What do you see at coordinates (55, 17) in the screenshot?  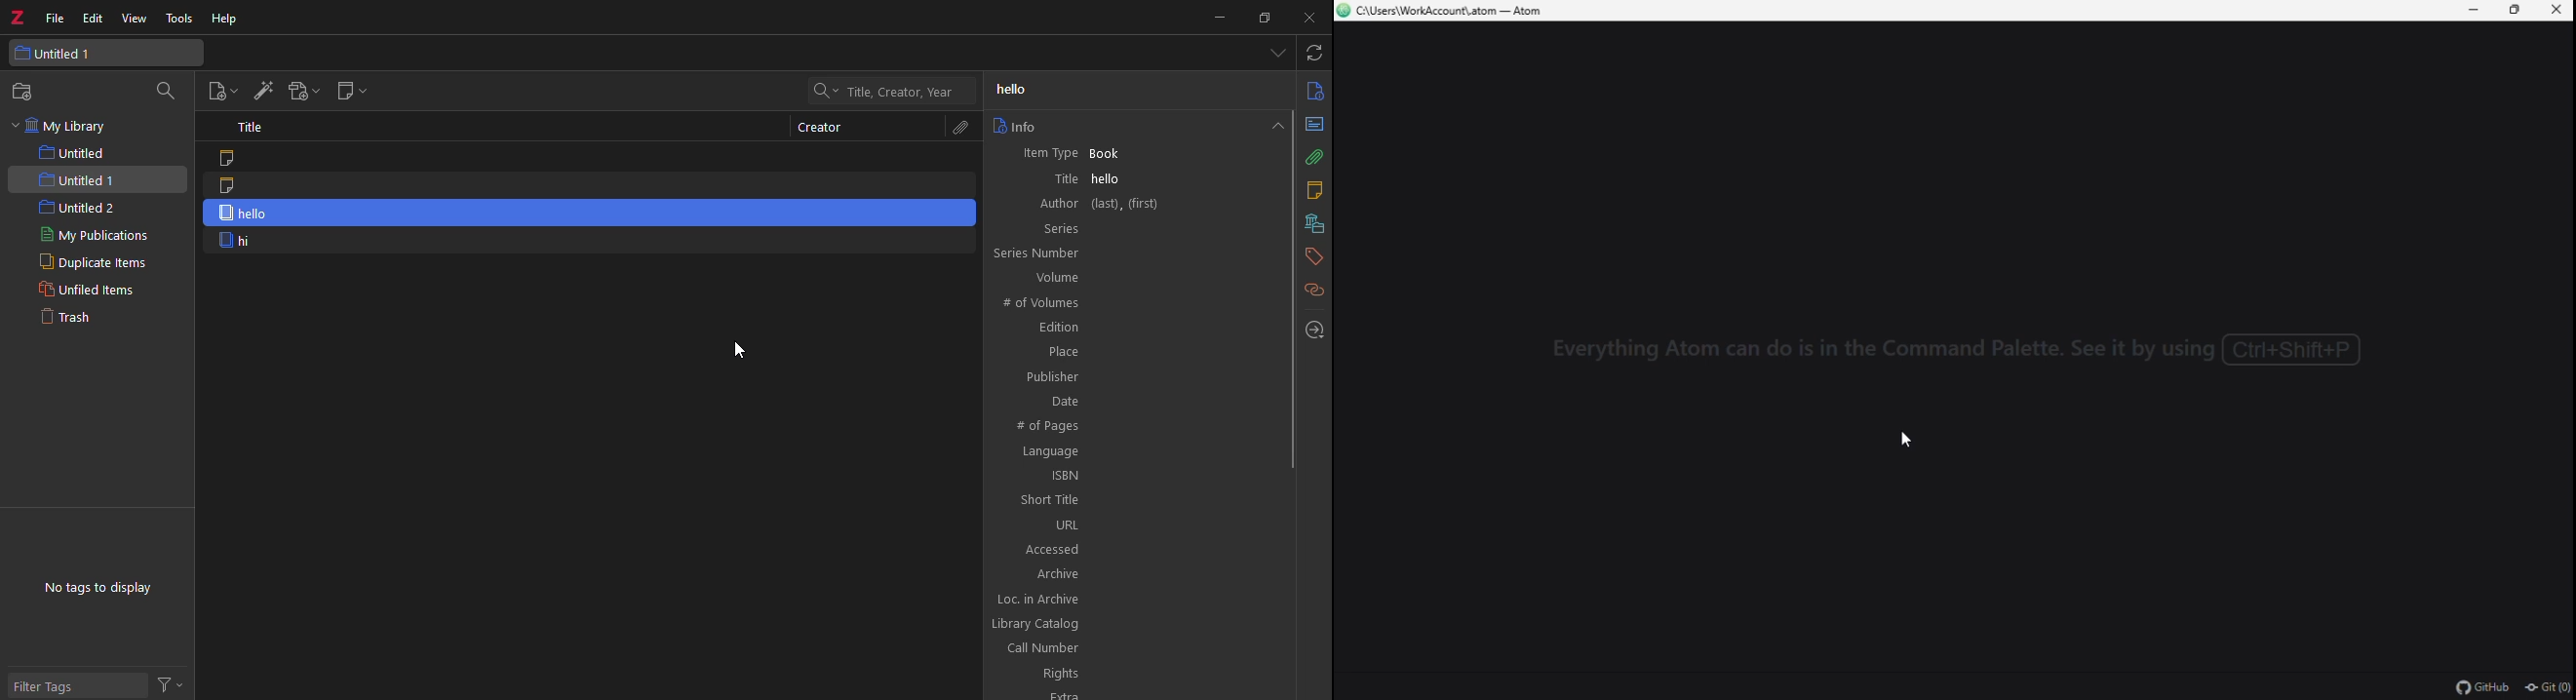 I see `file` at bounding box center [55, 17].